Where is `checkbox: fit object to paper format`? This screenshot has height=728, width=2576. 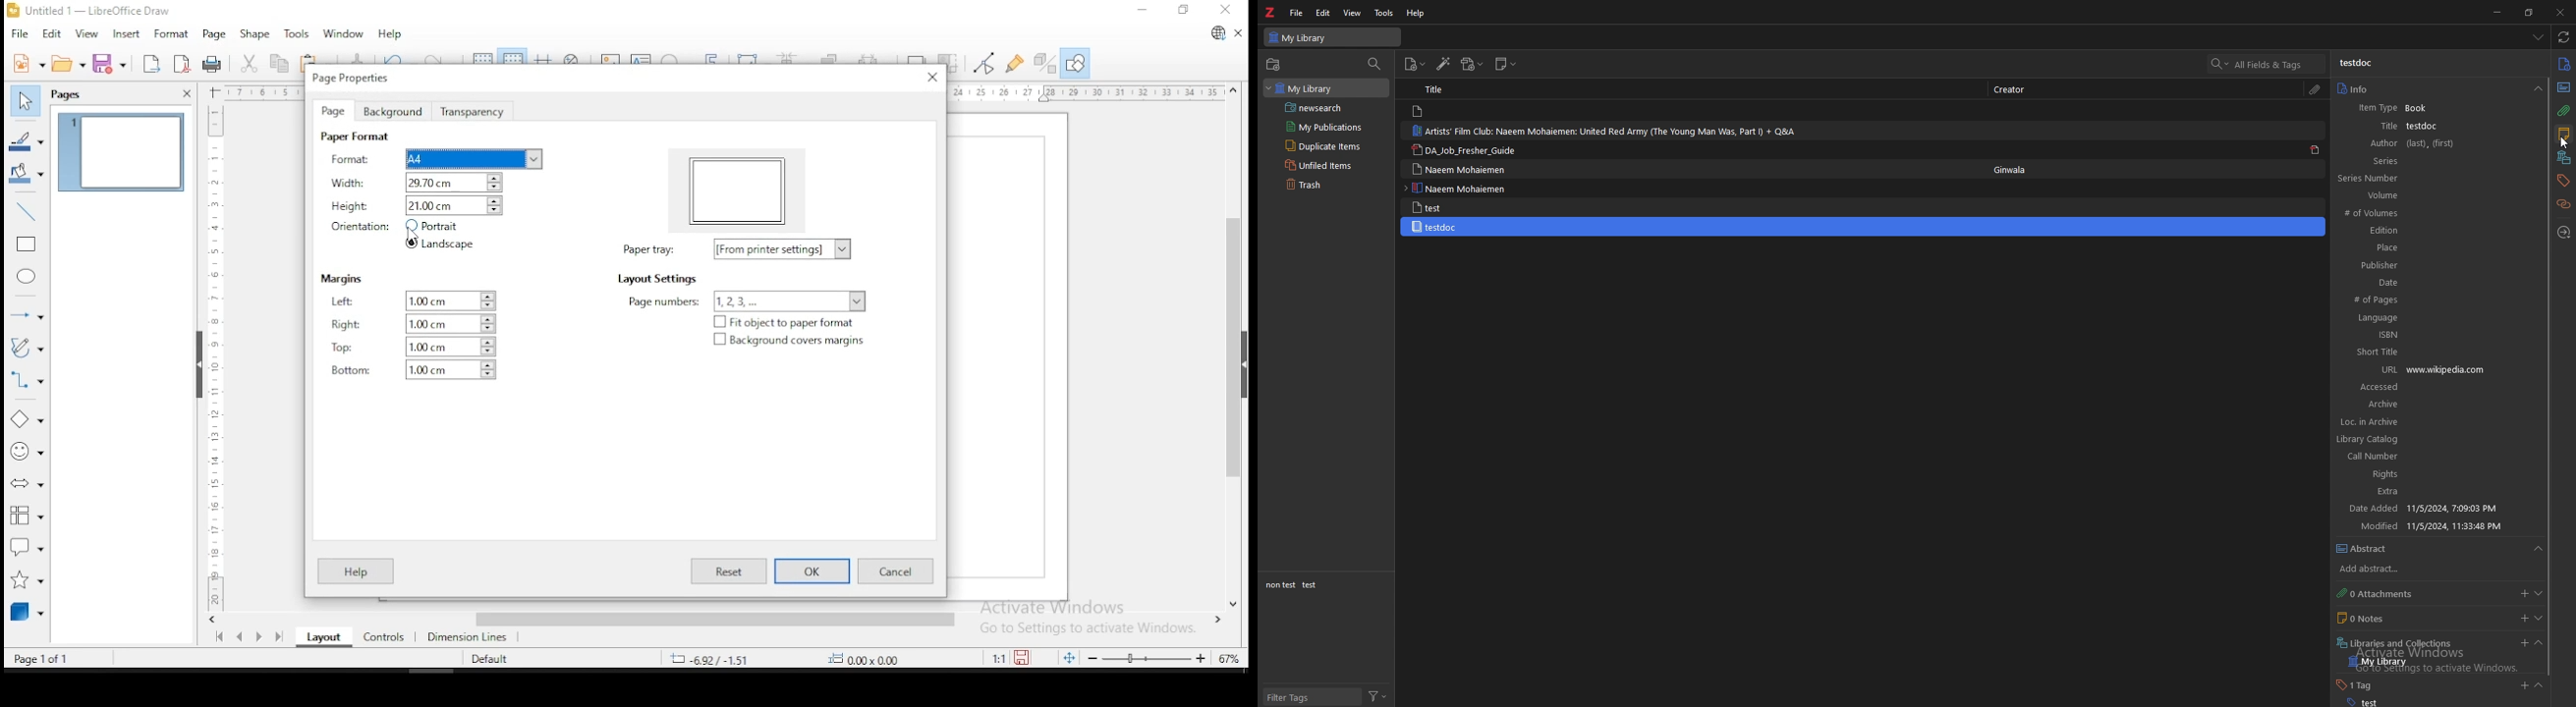 checkbox: fit object to paper format is located at coordinates (789, 321).